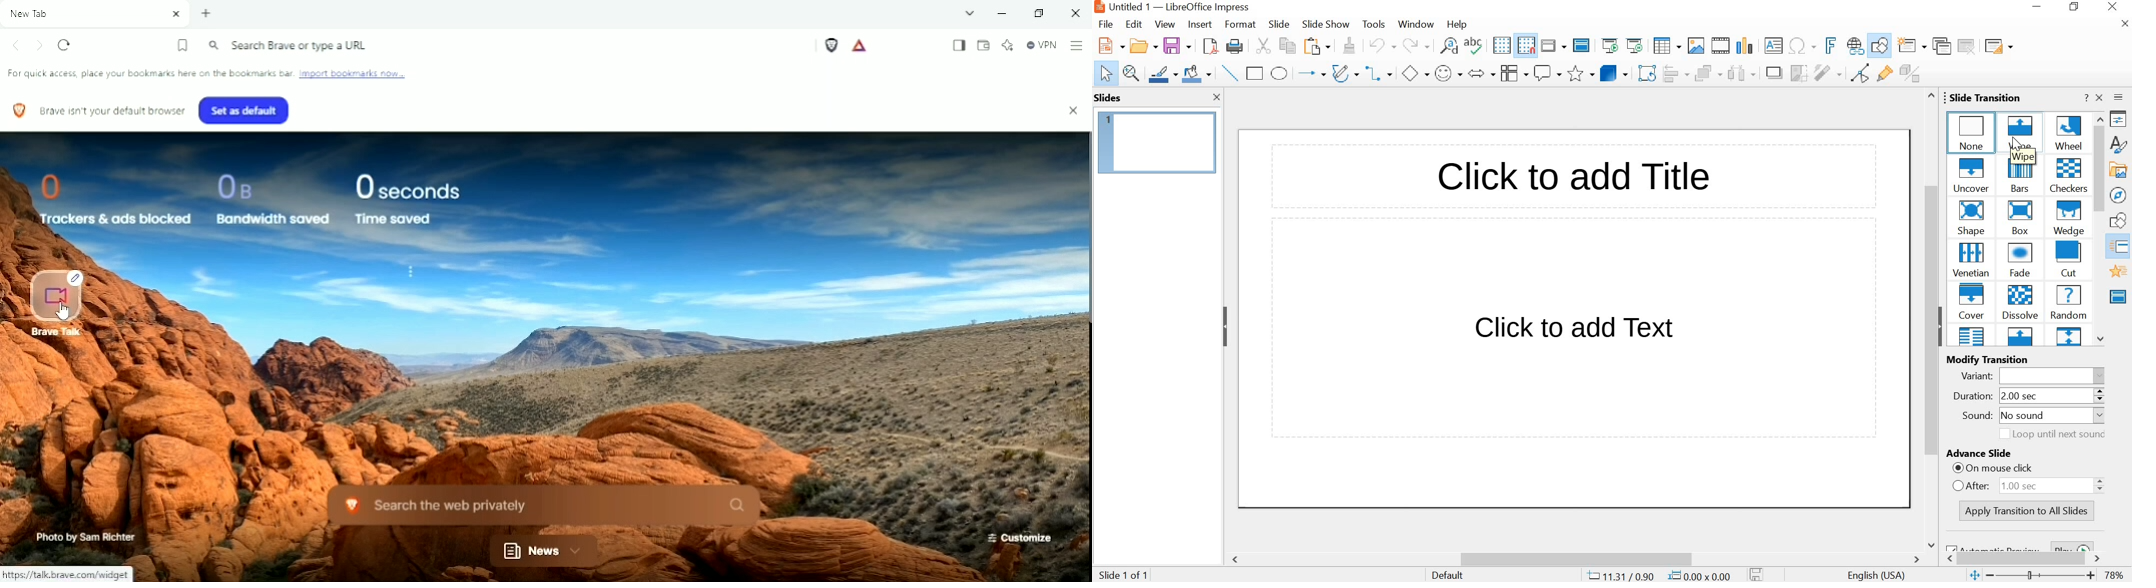  What do you see at coordinates (1741, 73) in the screenshot?
I see `select at least three objects to distribute` at bounding box center [1741, 73].